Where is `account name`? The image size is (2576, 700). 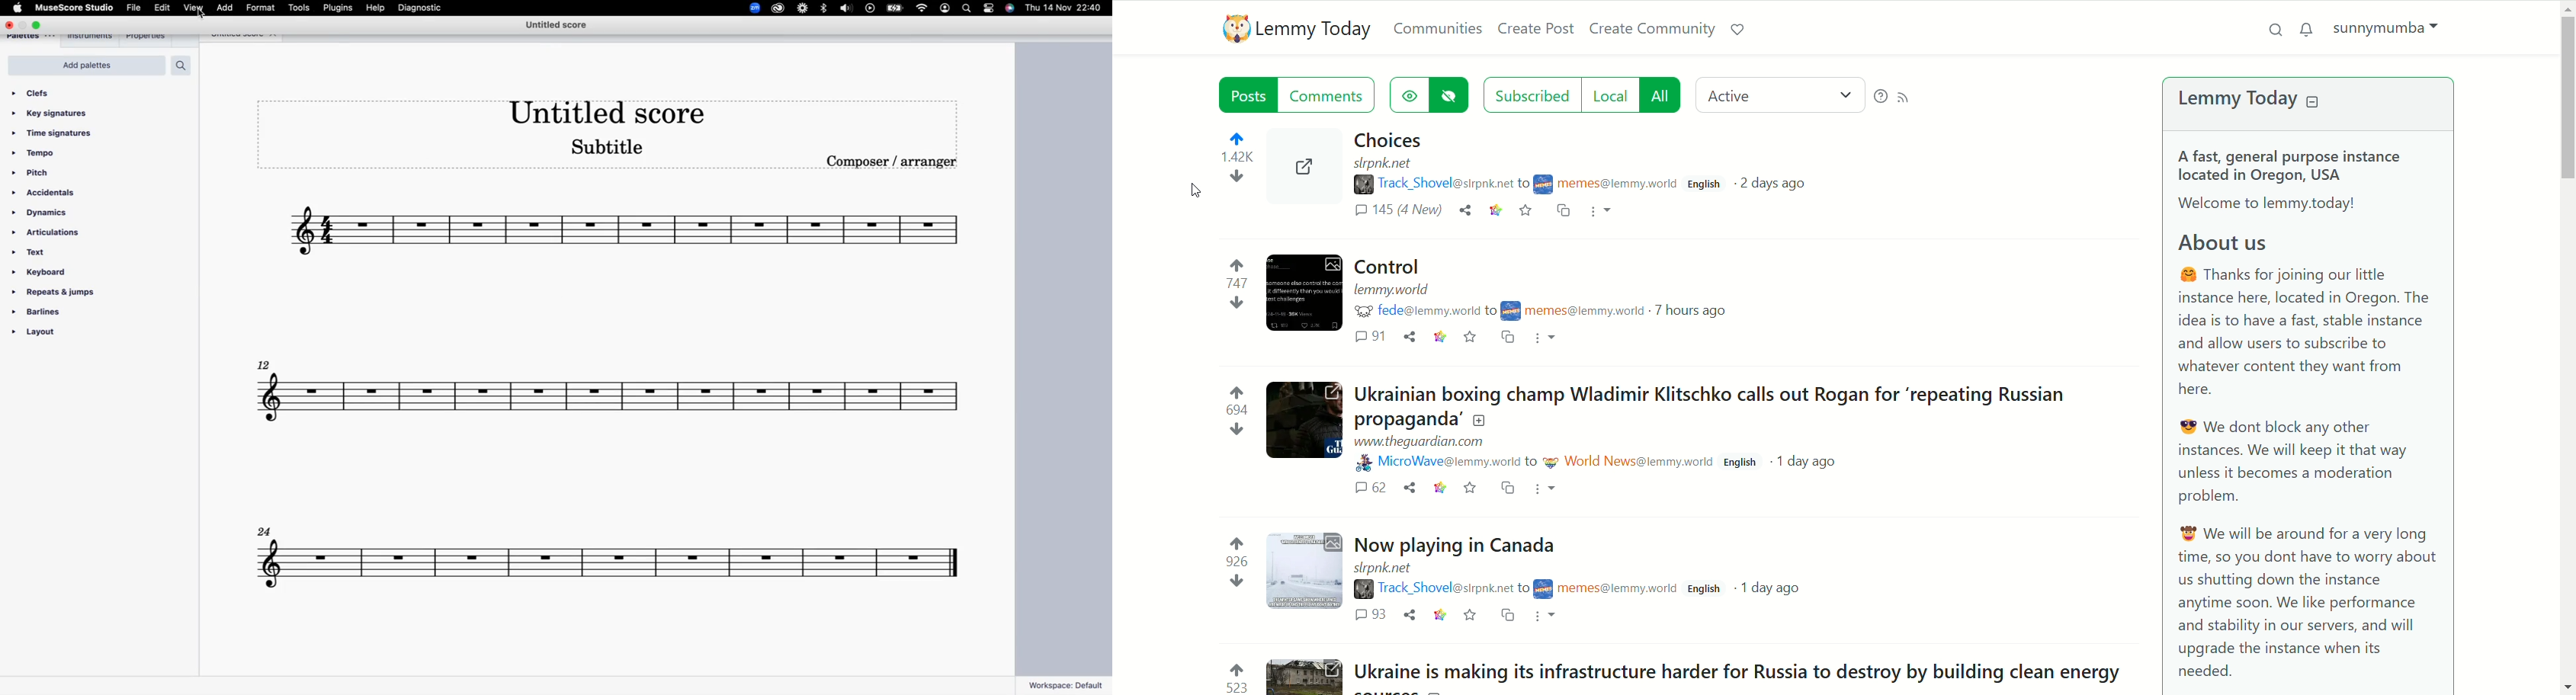
account name is located at coordinates (2389, 32).